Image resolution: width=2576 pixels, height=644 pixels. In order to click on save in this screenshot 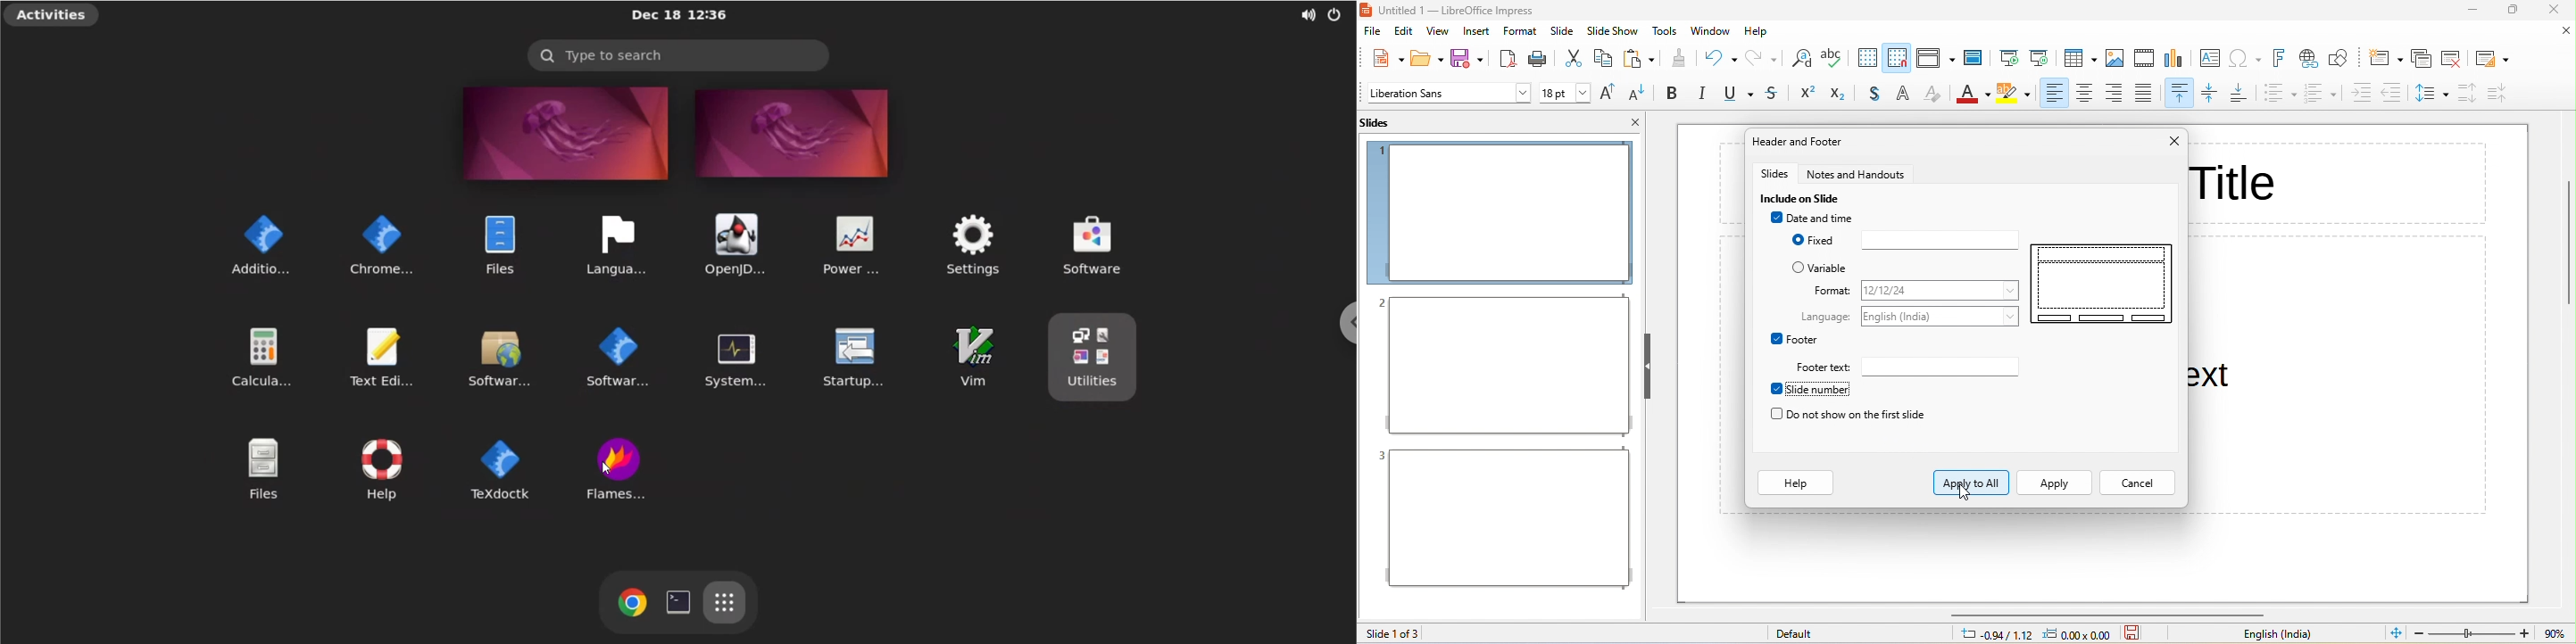, I will do `click(1471, 58)`.